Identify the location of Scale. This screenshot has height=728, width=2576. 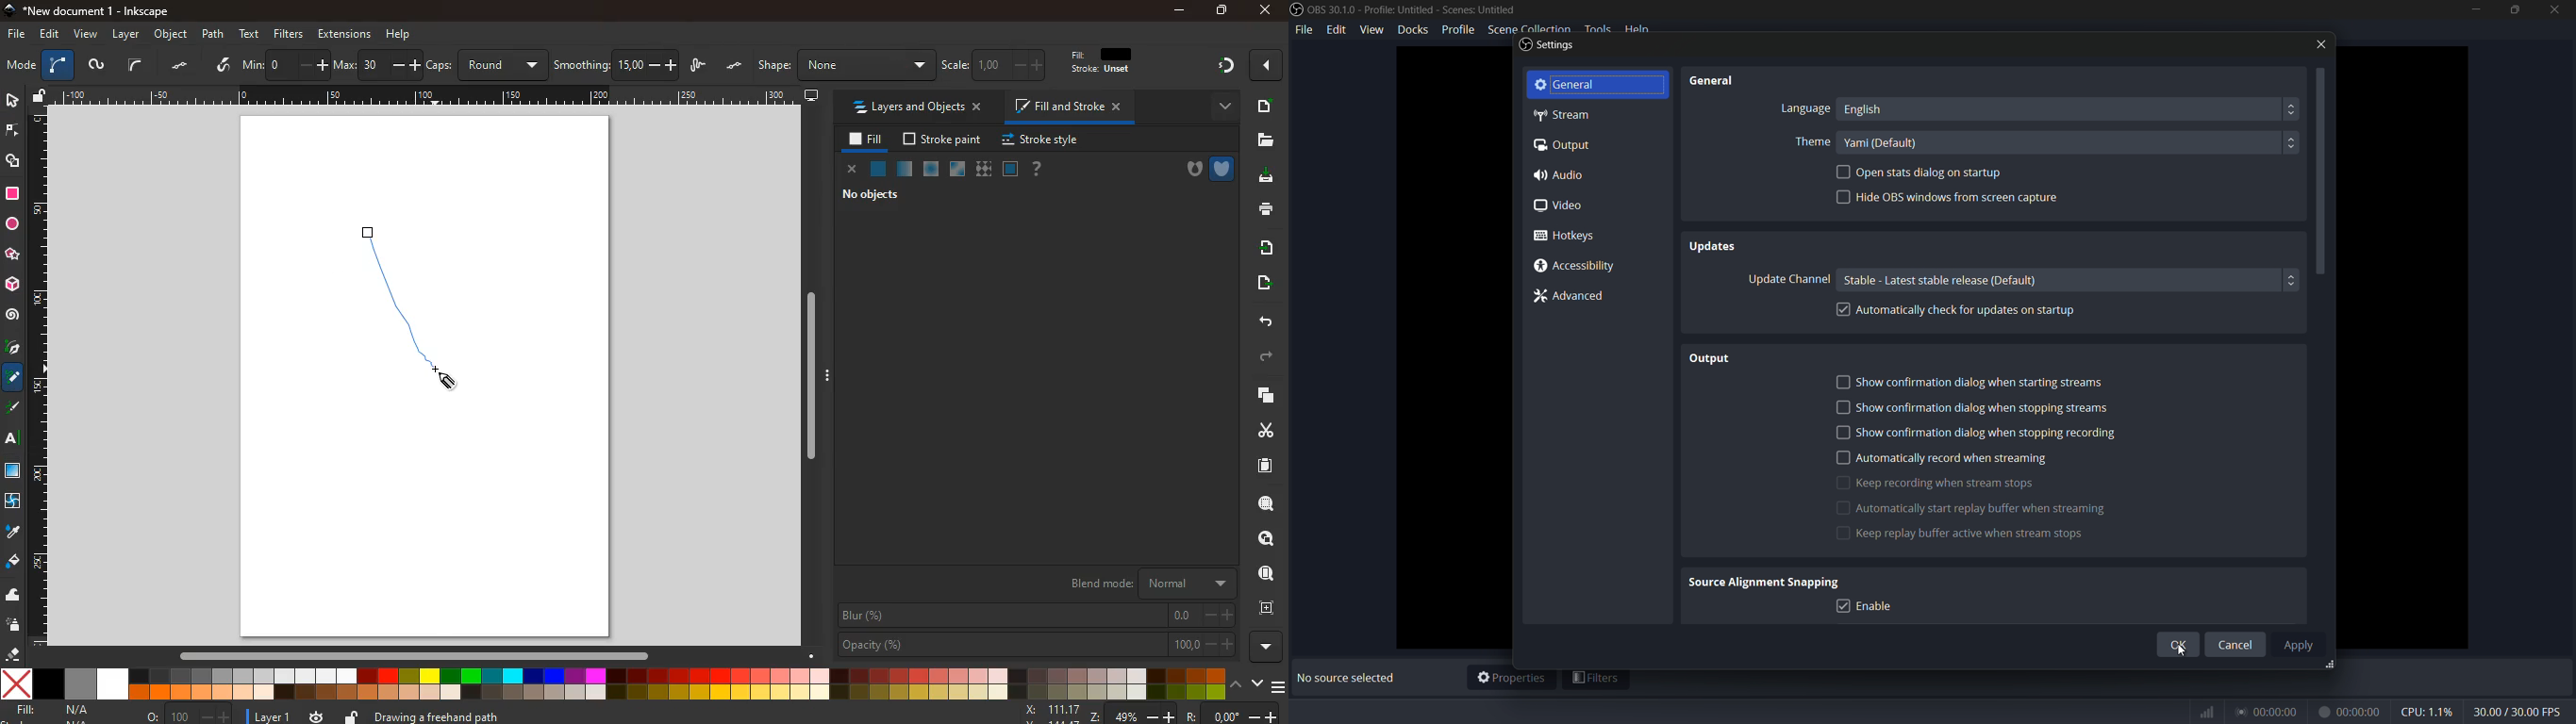
(428, 95).